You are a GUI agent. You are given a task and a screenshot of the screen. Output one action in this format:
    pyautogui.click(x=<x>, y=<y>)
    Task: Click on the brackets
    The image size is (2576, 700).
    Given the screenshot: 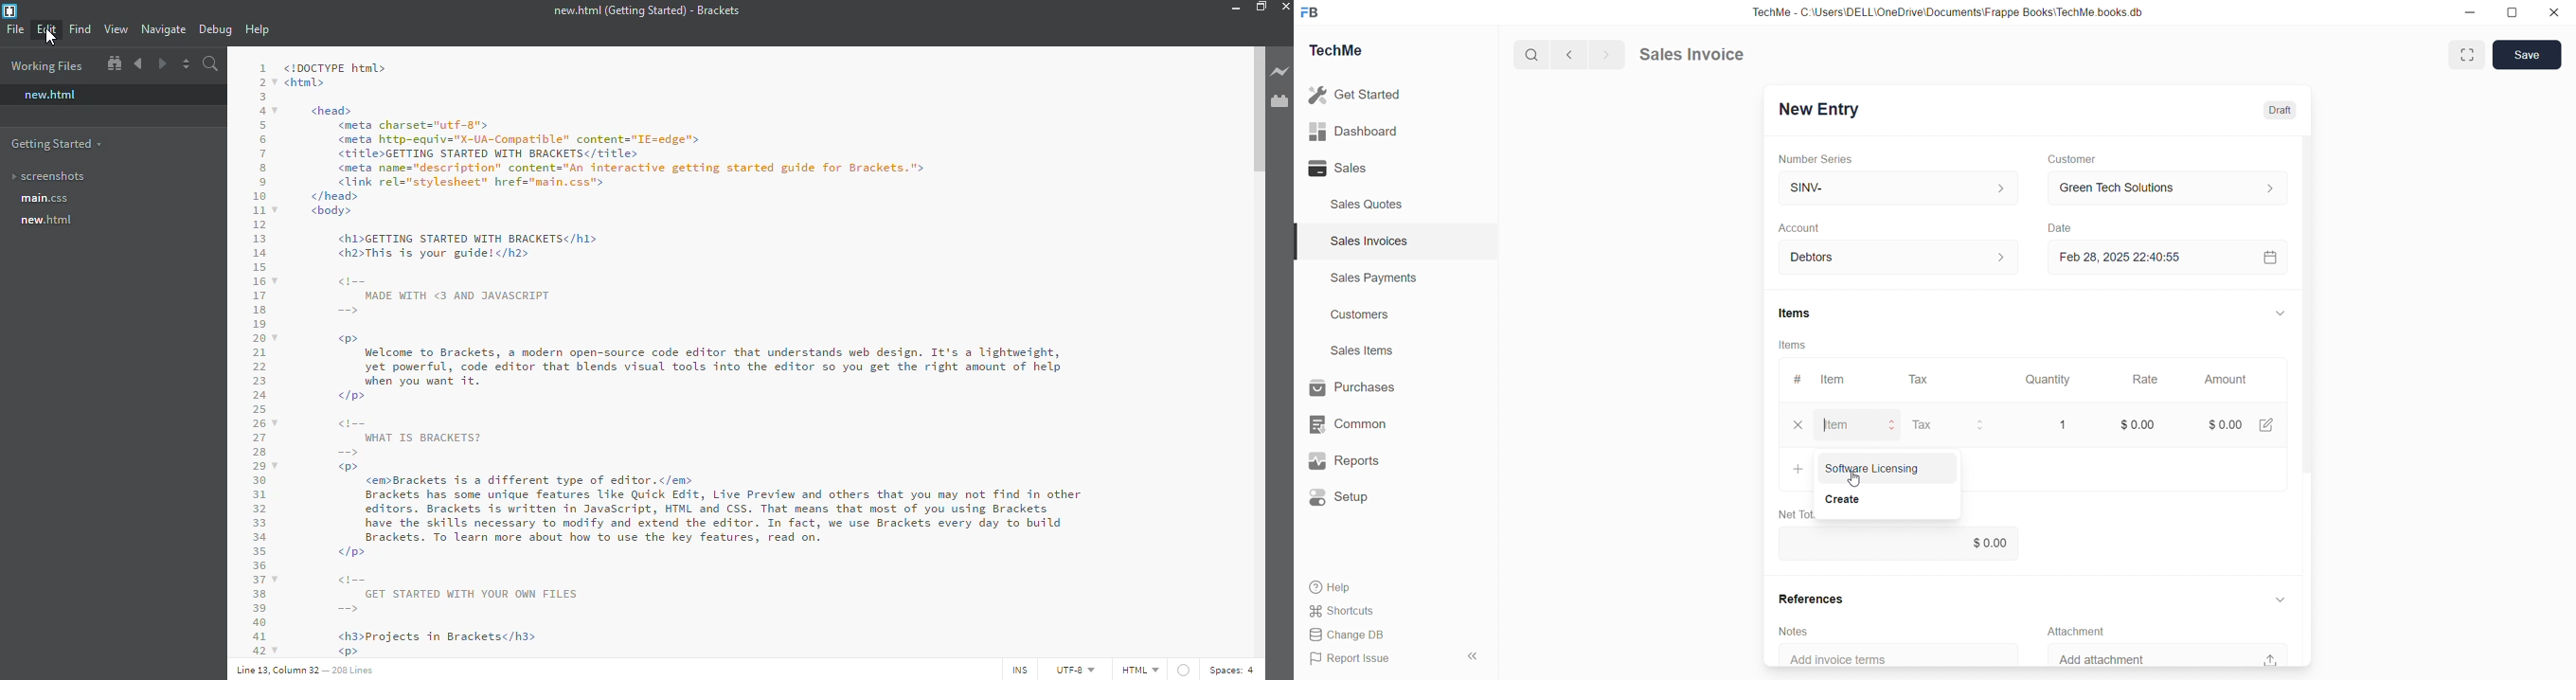 What is the action you would take?
    pyautogui.click(x=9, y=11)
    